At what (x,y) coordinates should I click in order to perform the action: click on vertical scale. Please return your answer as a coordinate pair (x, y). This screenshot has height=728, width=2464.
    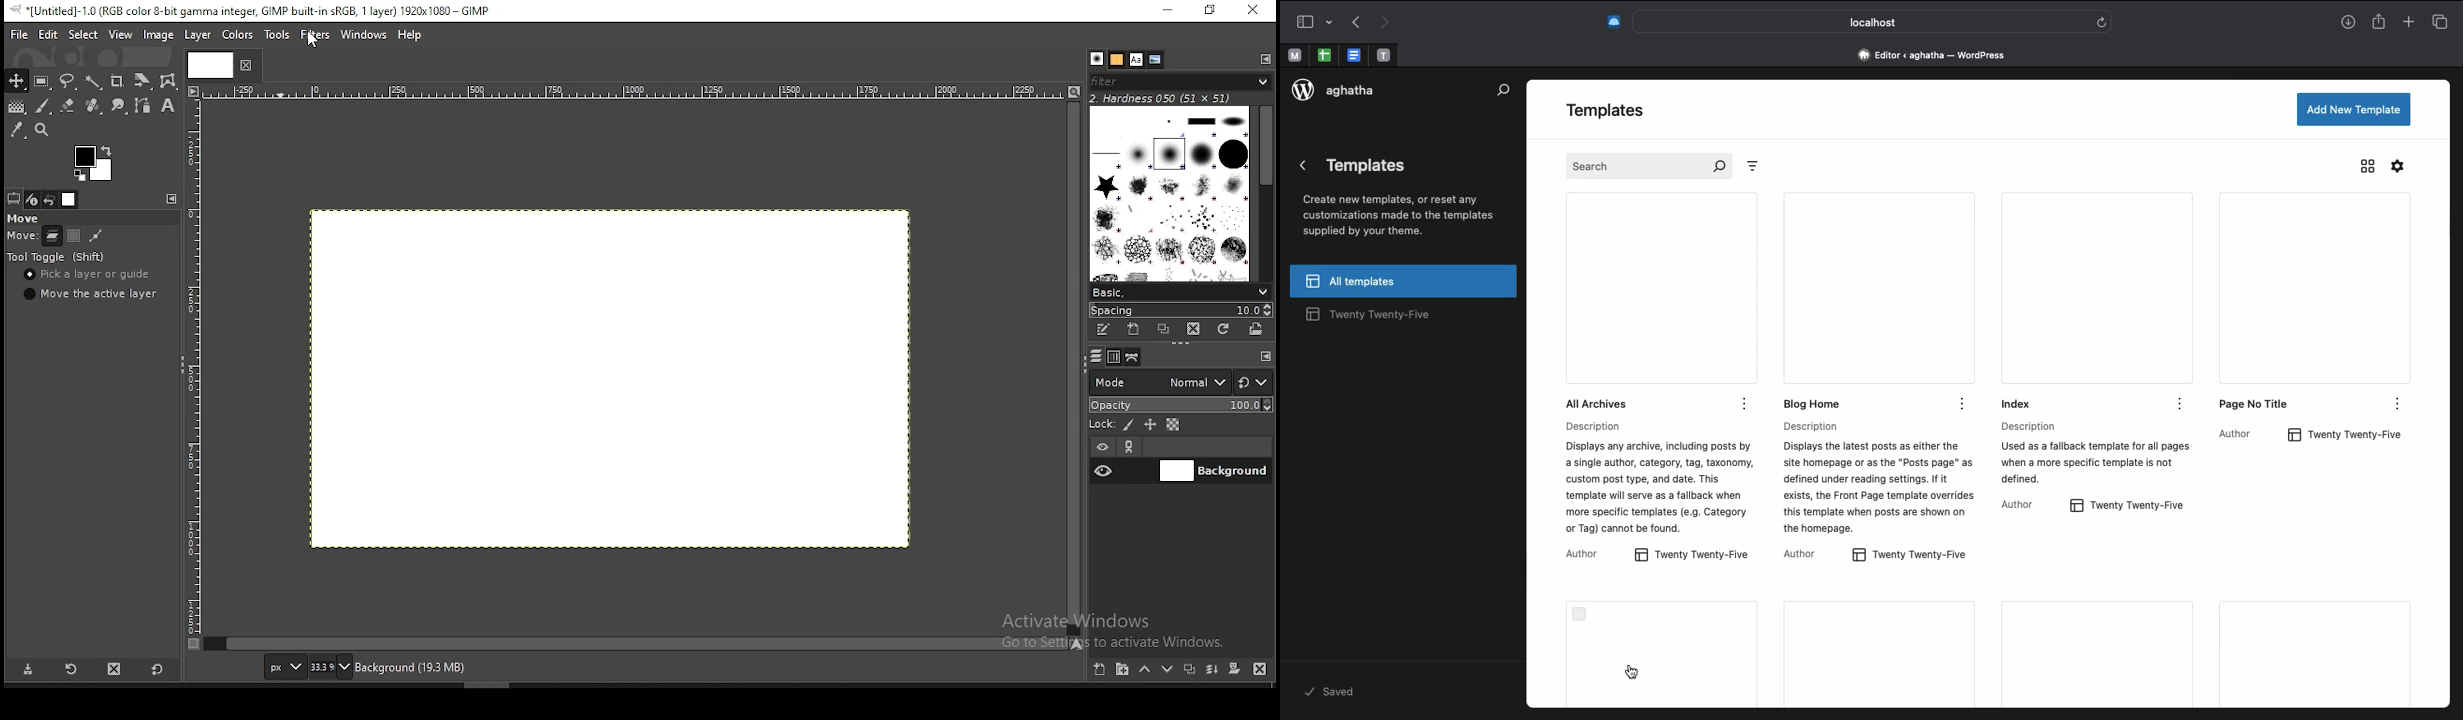
    Looking at the image, I should click on (197, 375).